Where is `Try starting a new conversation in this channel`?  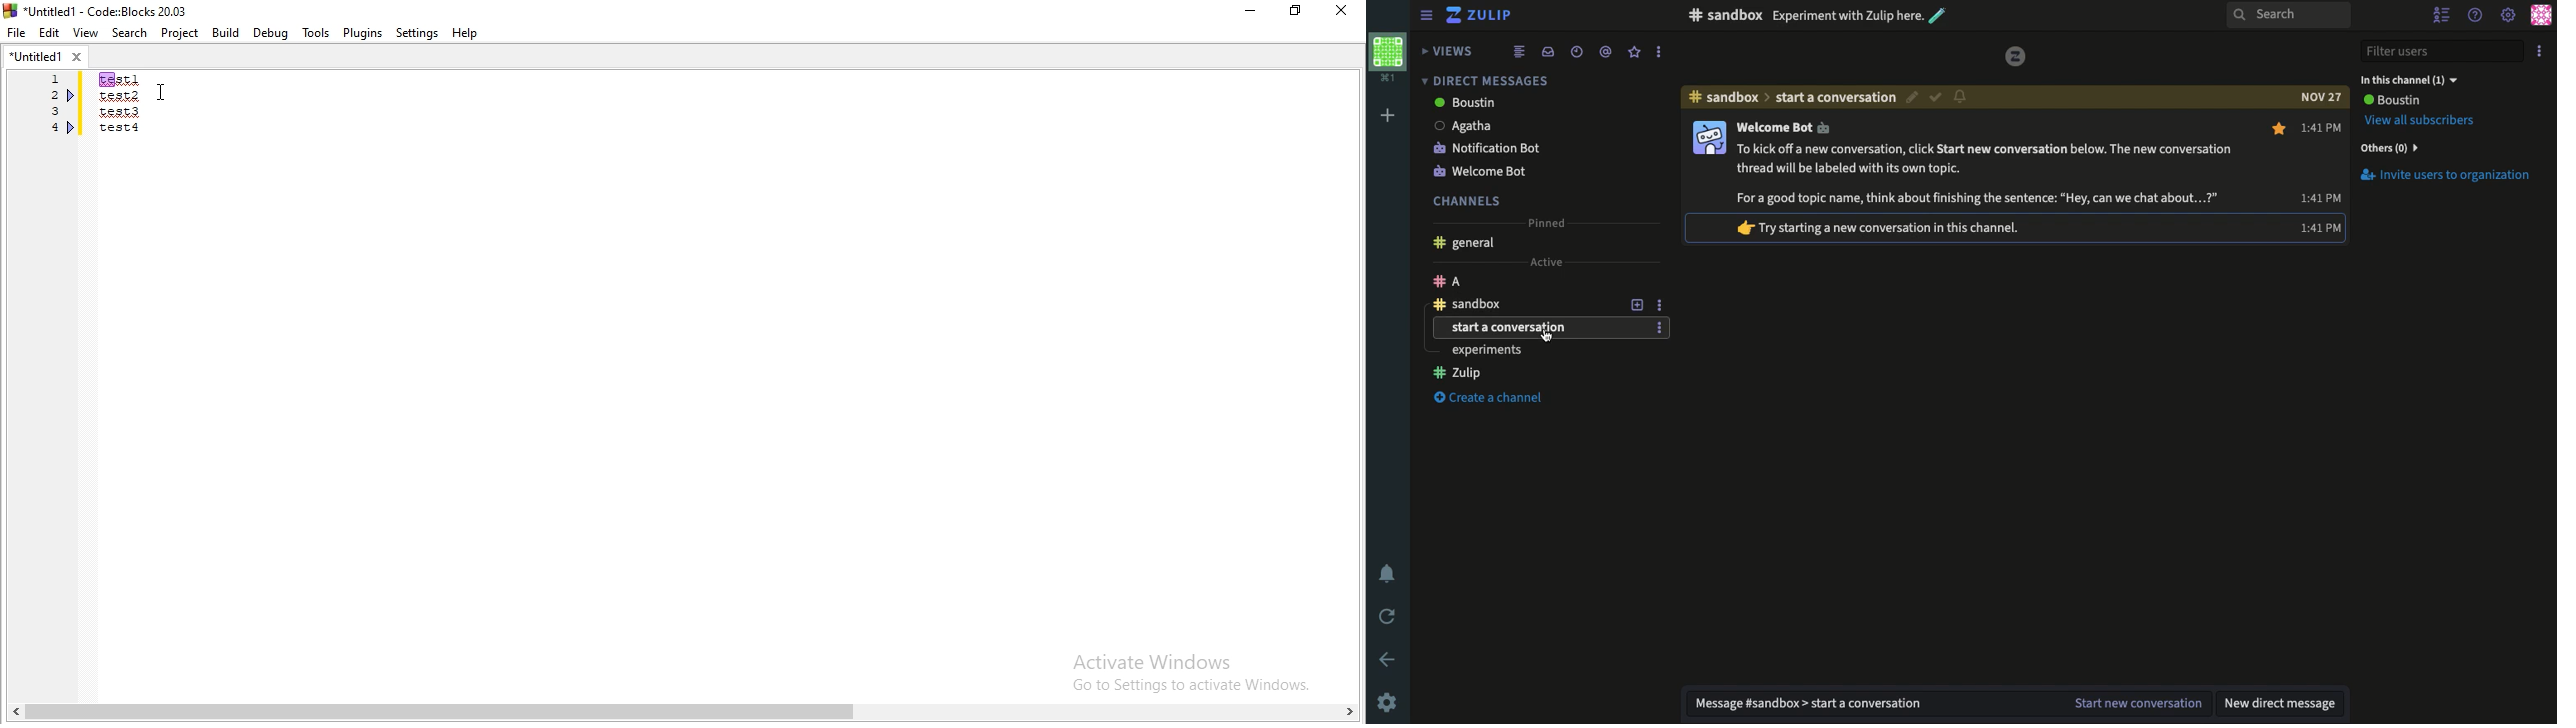
Try starting a new conversation in this channel is located at coordinates (1890, 226).